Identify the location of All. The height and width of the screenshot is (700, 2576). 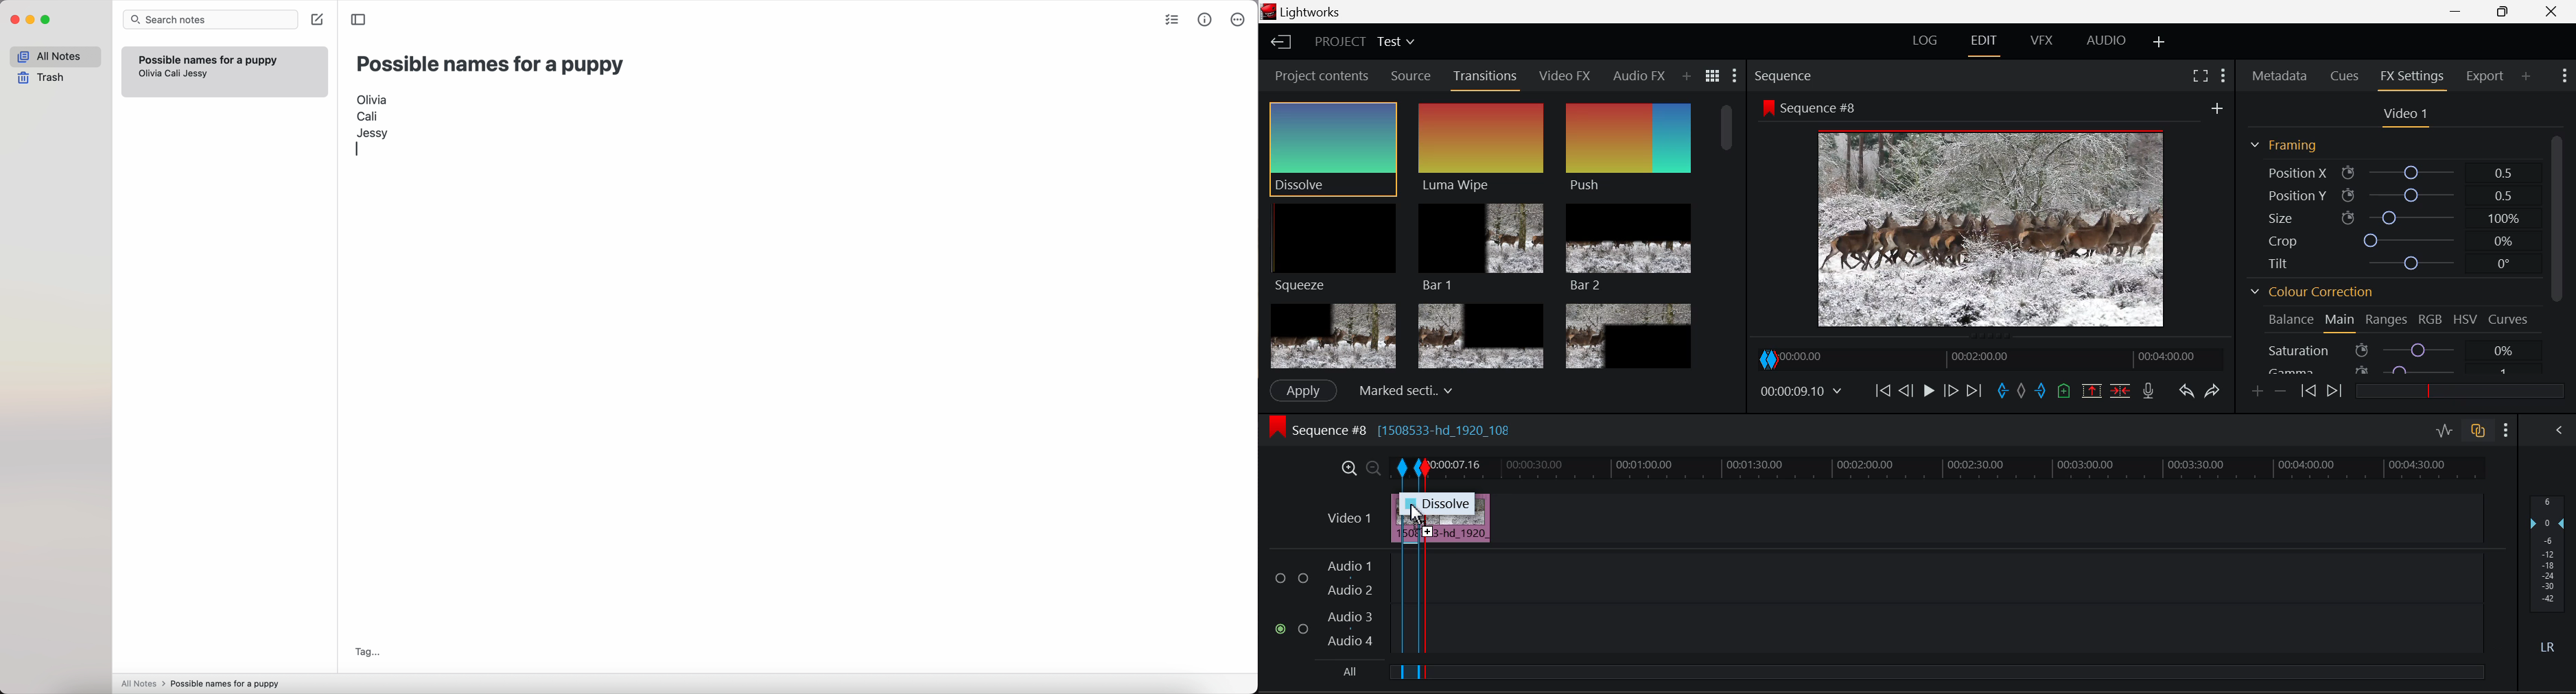
(1348, 671).